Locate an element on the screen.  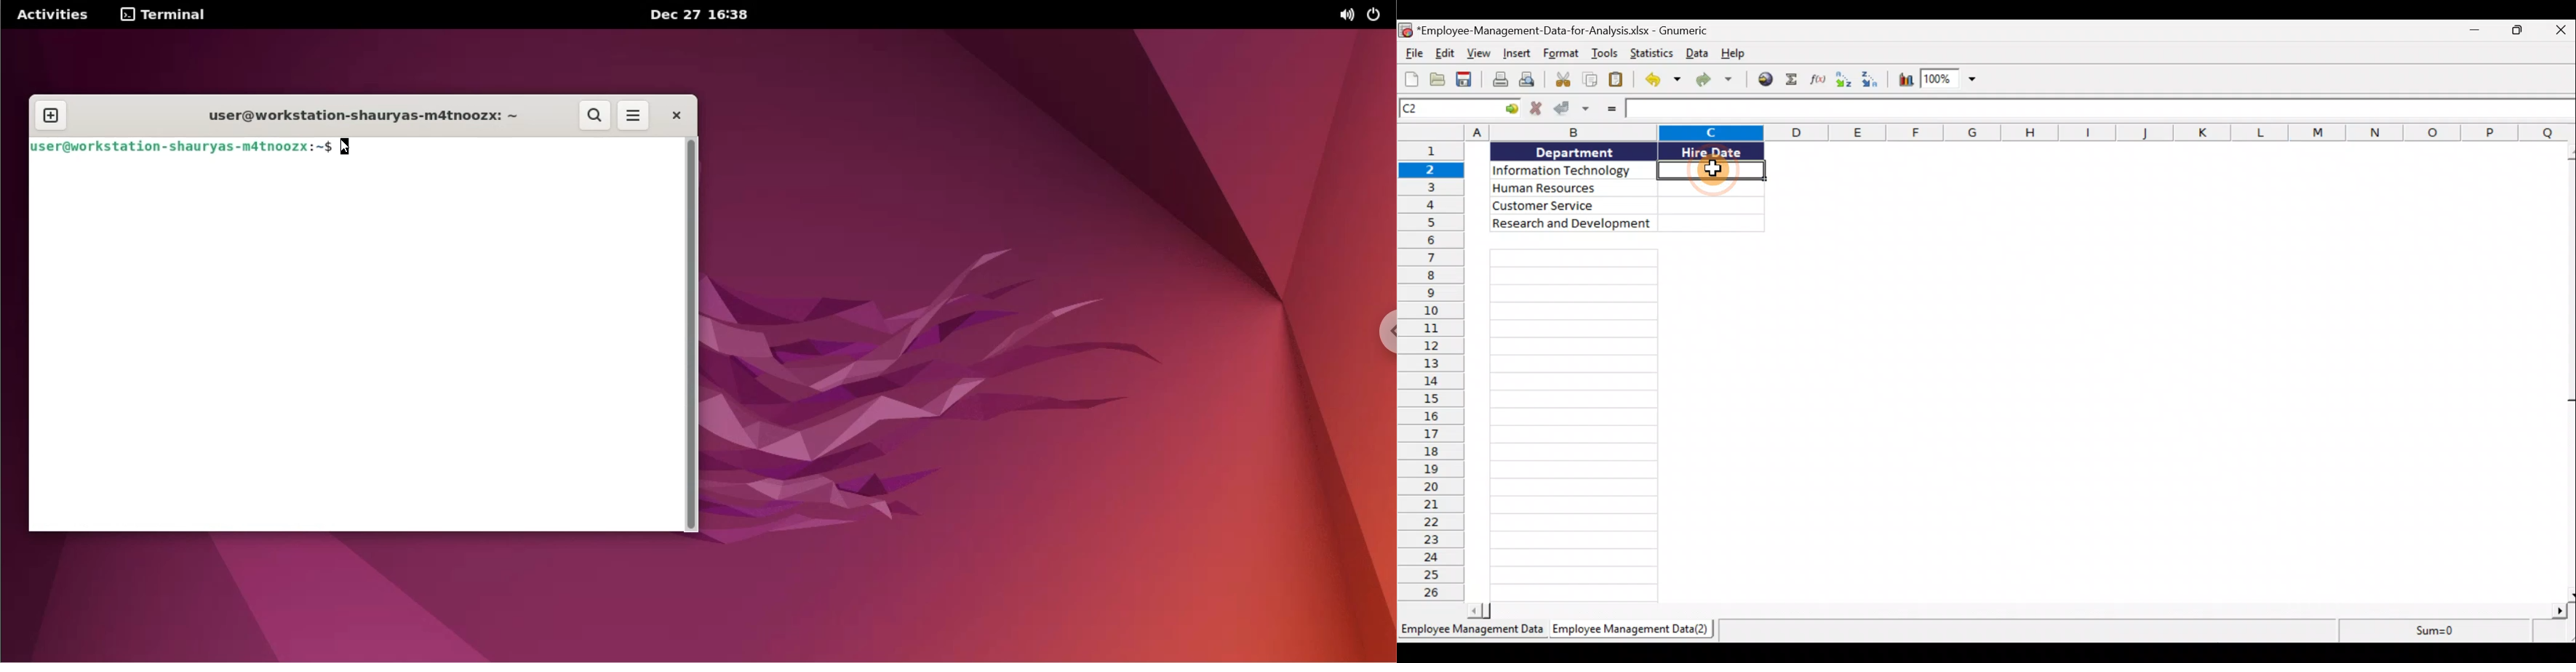
Accept change is located at coordinates (1572, 111).